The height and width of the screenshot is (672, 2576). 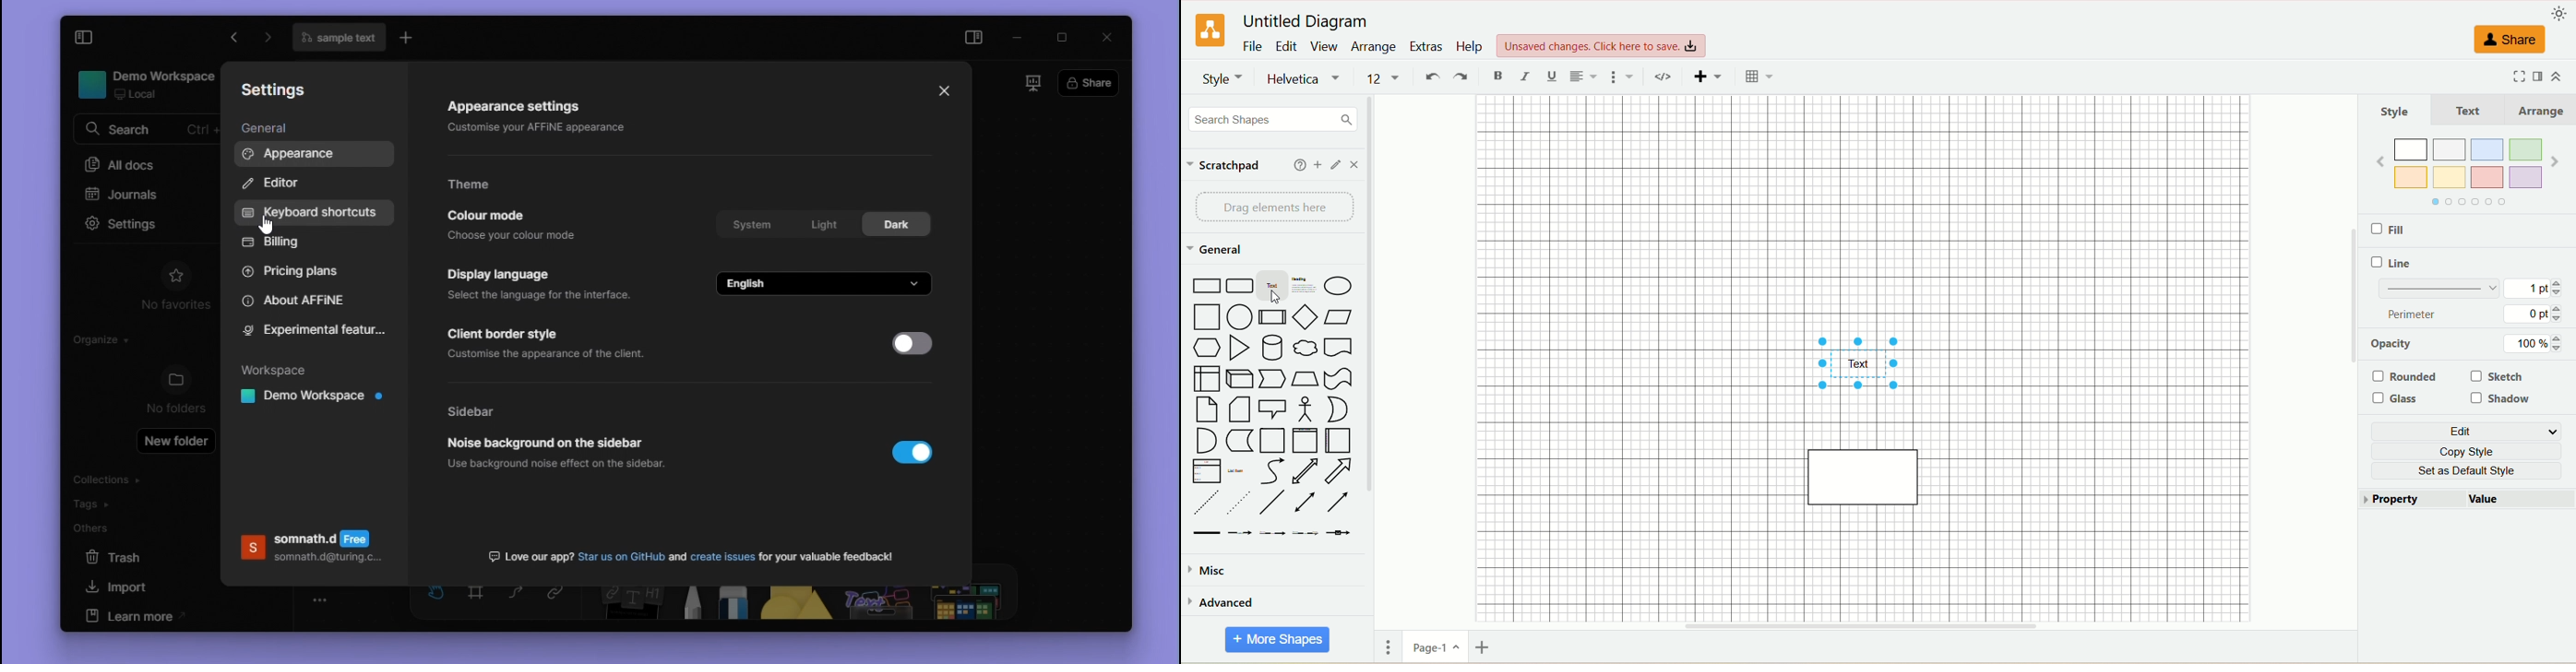 What do you see at coordinates (1550, 78) in the screenshot?
I see `text underline` at bounding box center [1550, 78].